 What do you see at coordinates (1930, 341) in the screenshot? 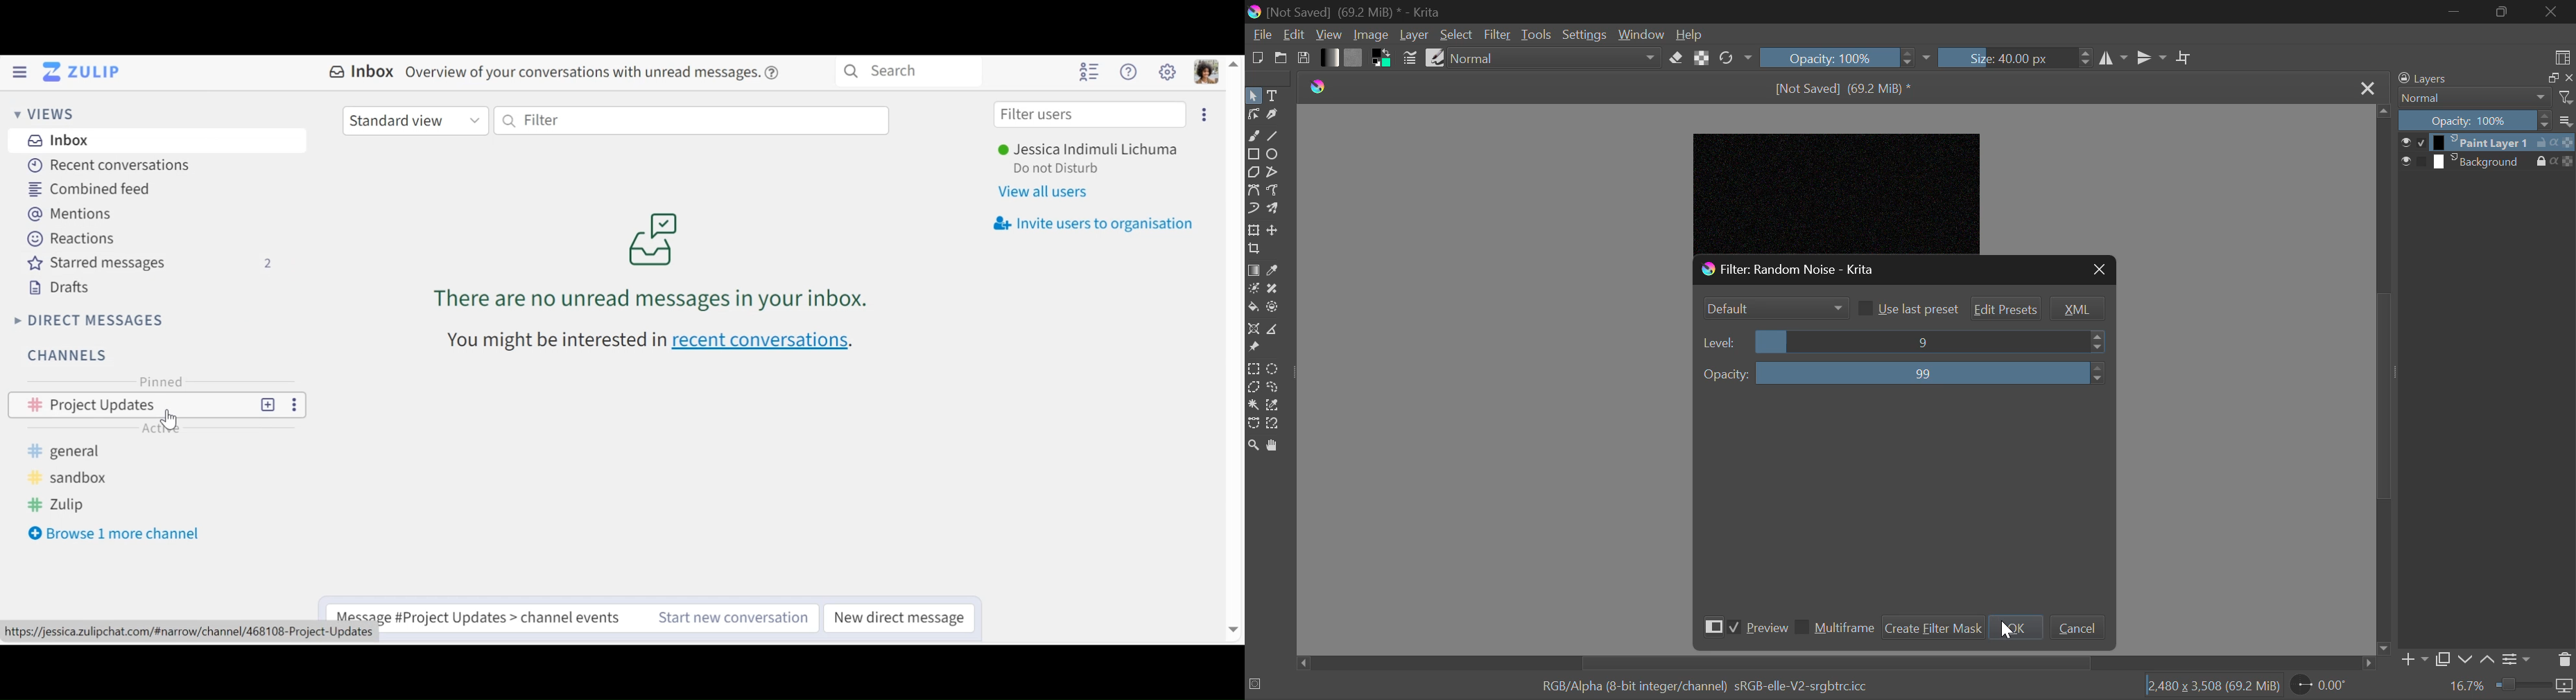
I see `slider` at bounding box center [1930, 341].